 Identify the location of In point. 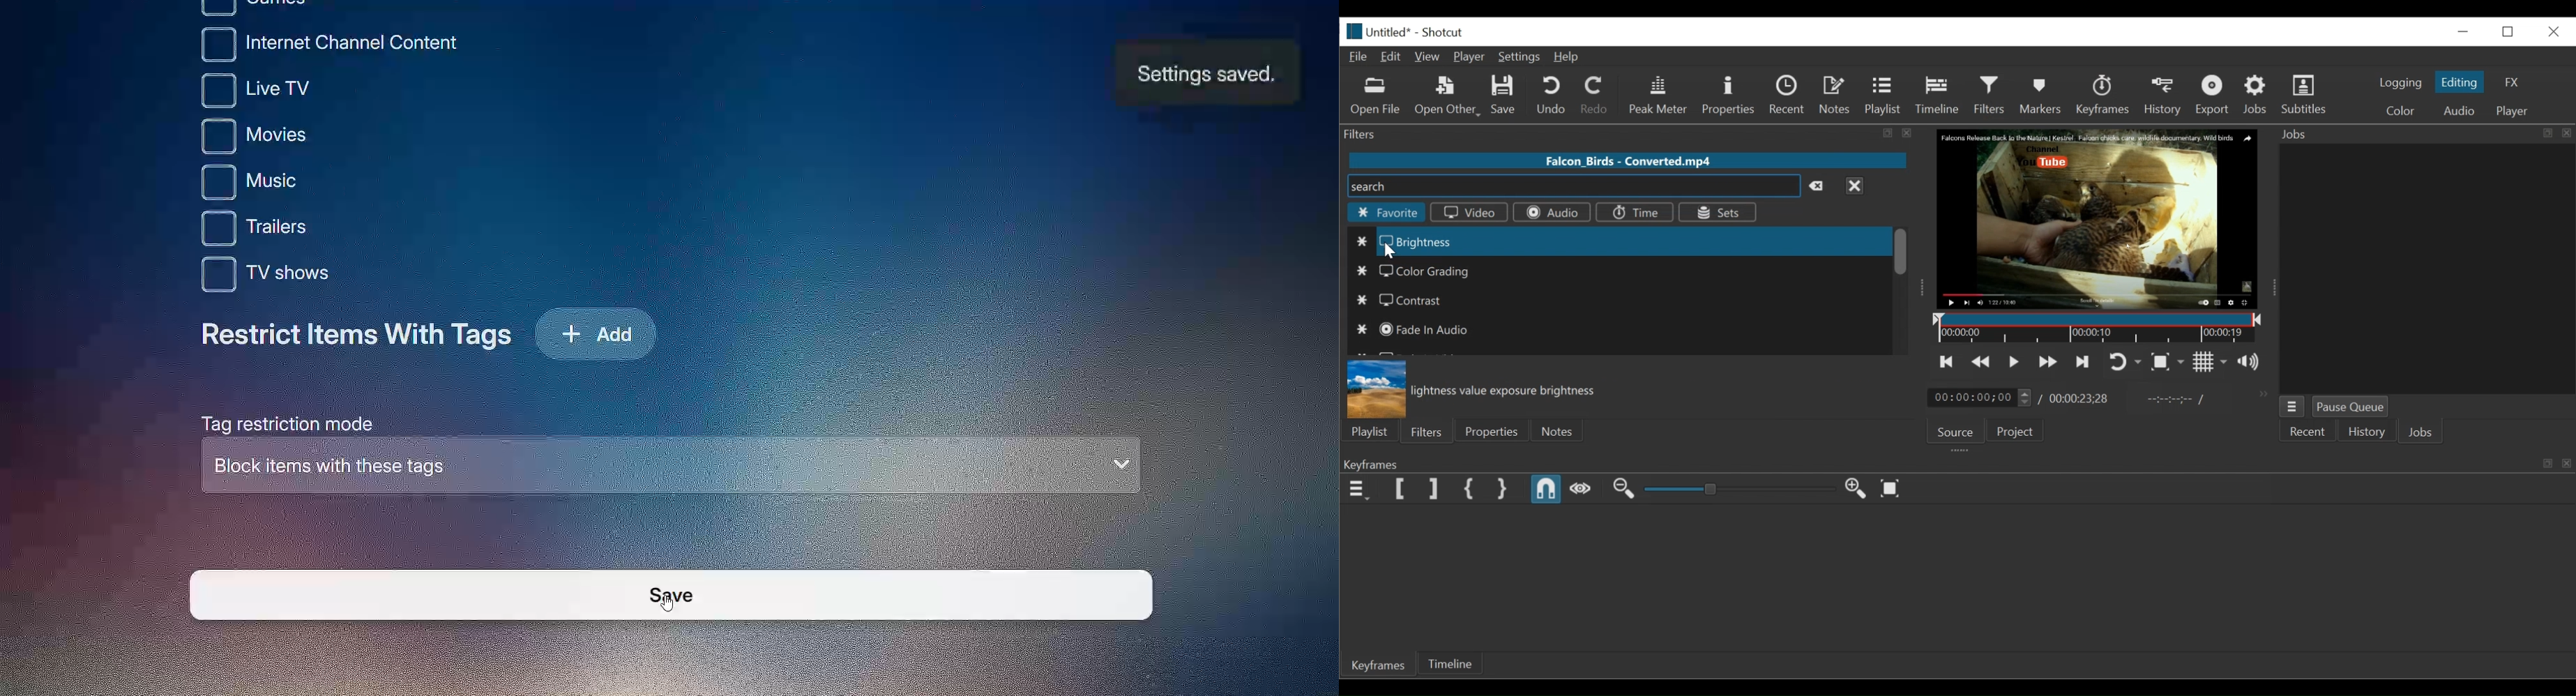
(2169, 400).